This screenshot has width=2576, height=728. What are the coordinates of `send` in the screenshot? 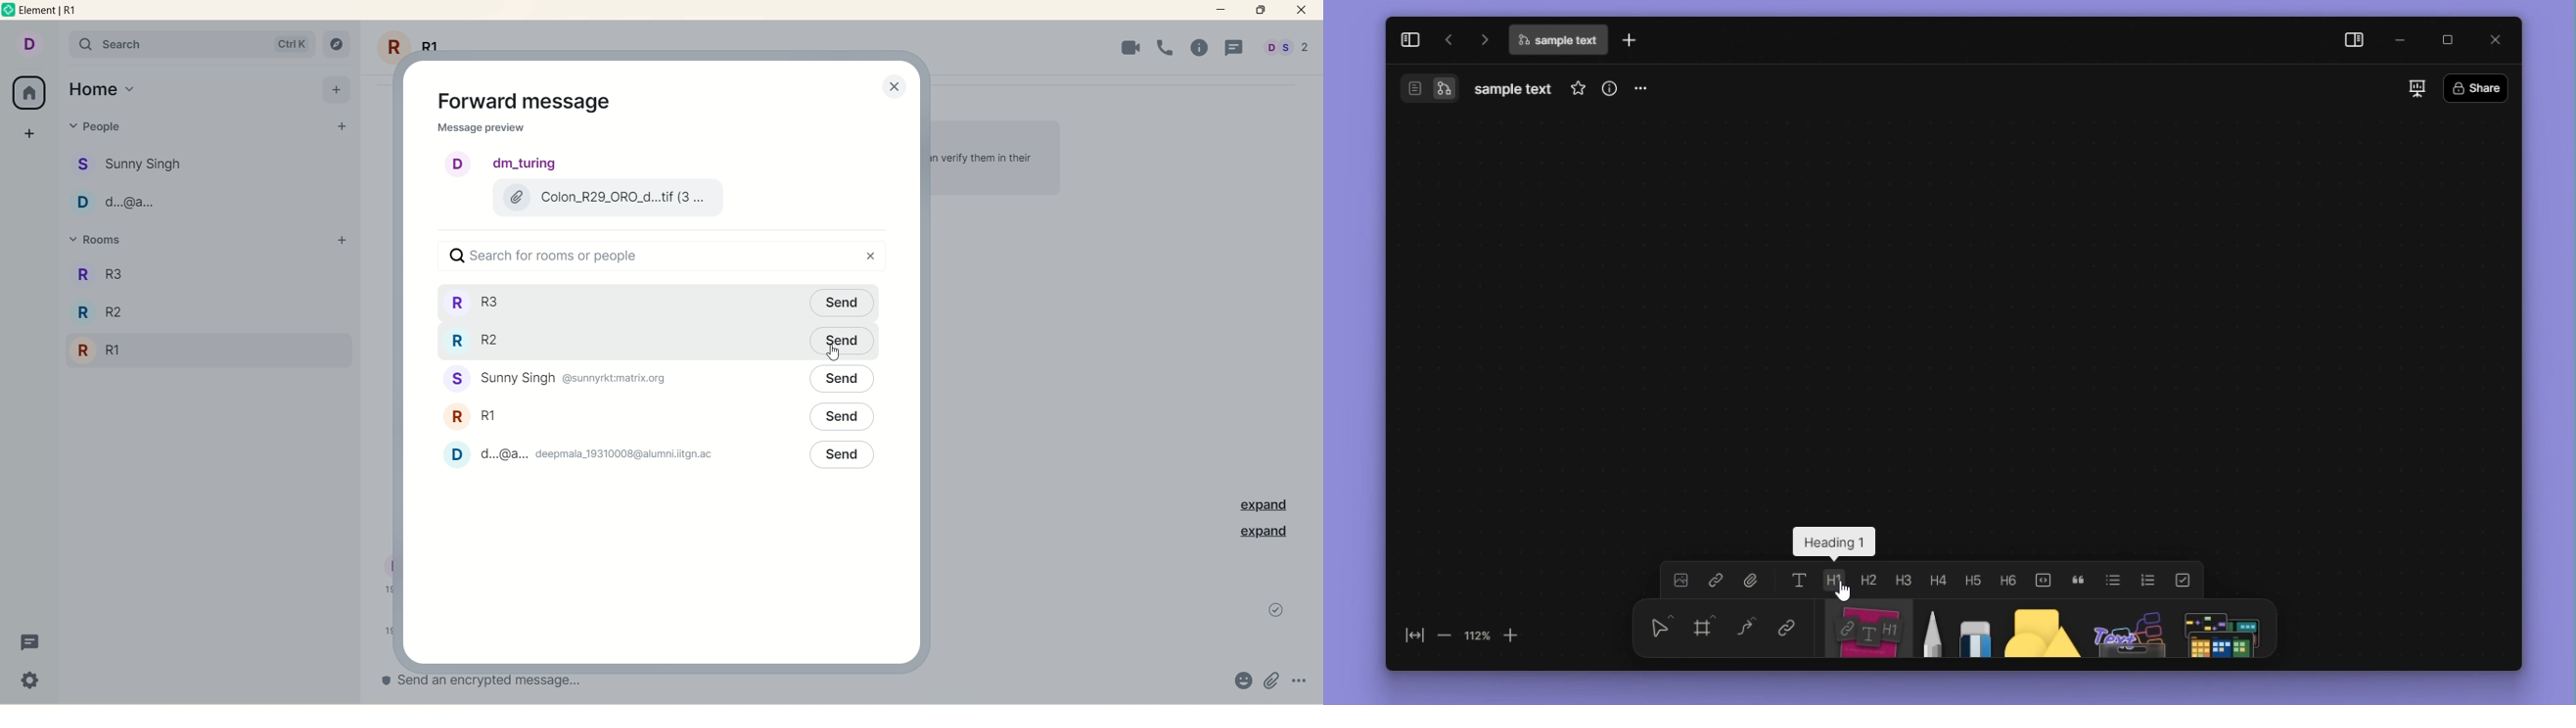 It's located at (843, 379).